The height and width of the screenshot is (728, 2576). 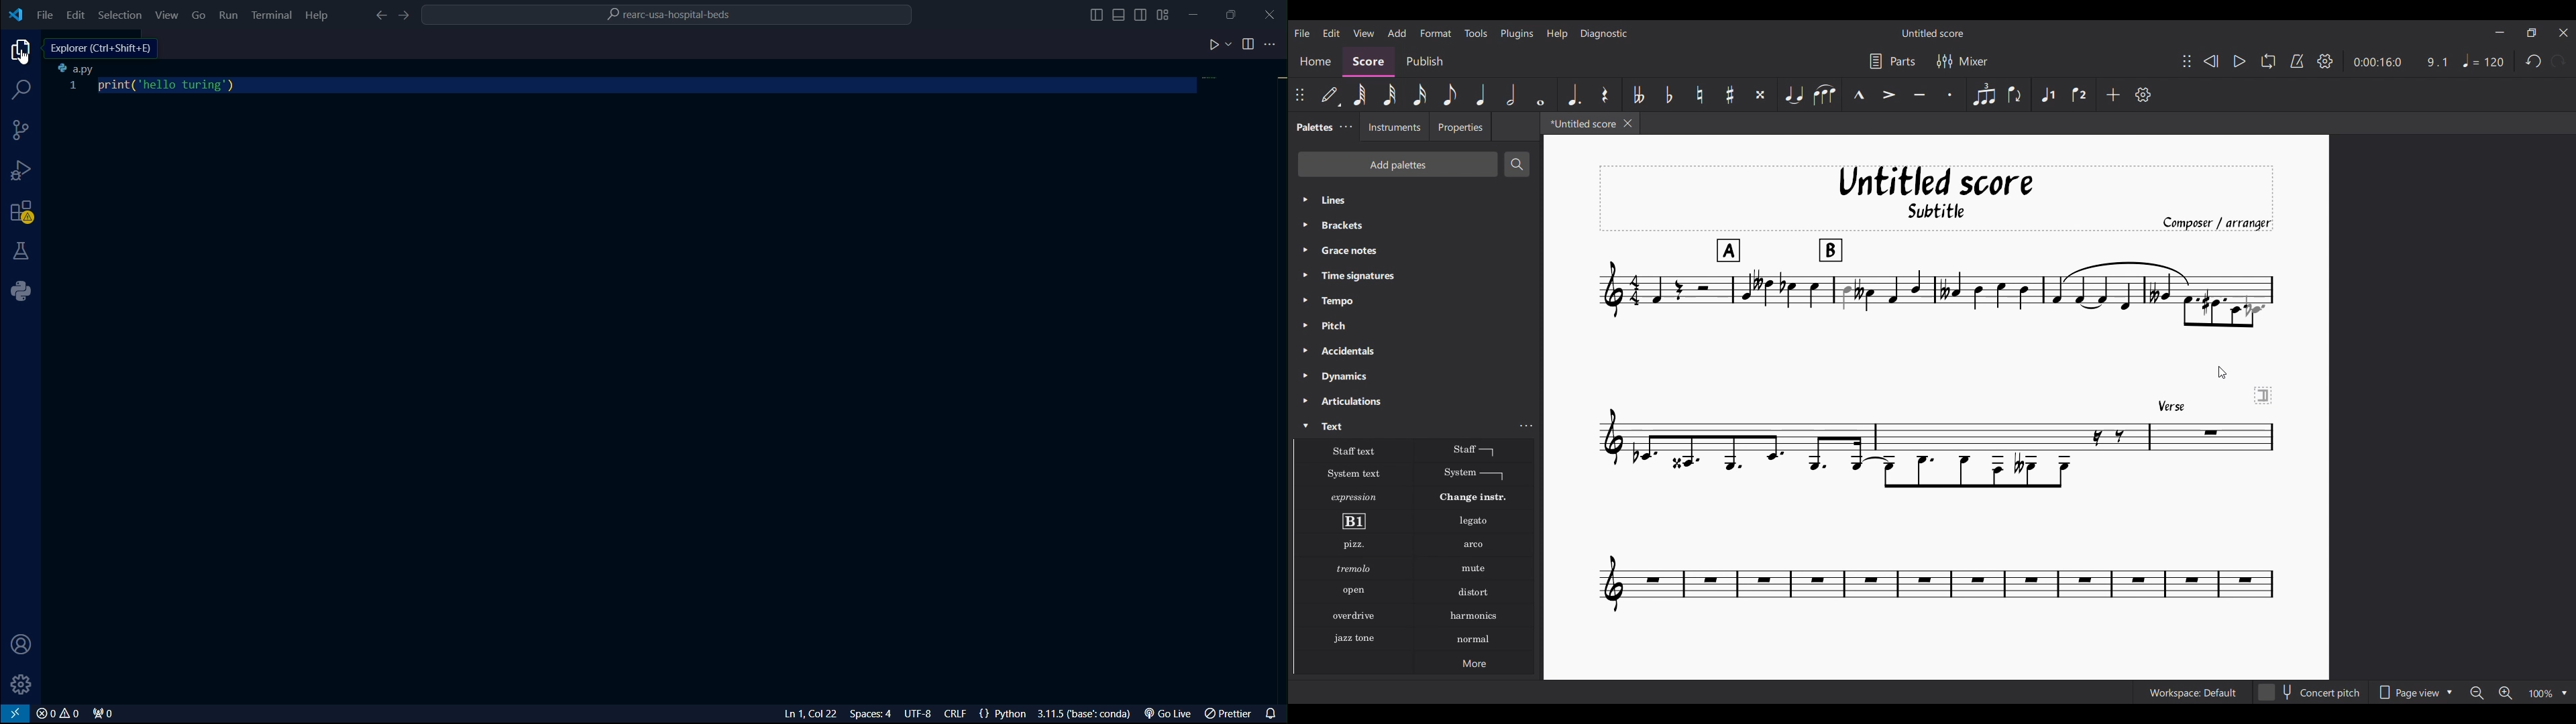 What do you see at coordinates (1933, 34) in the screenshot?
I see `Untitled score` at bounding box center [1933, 34].